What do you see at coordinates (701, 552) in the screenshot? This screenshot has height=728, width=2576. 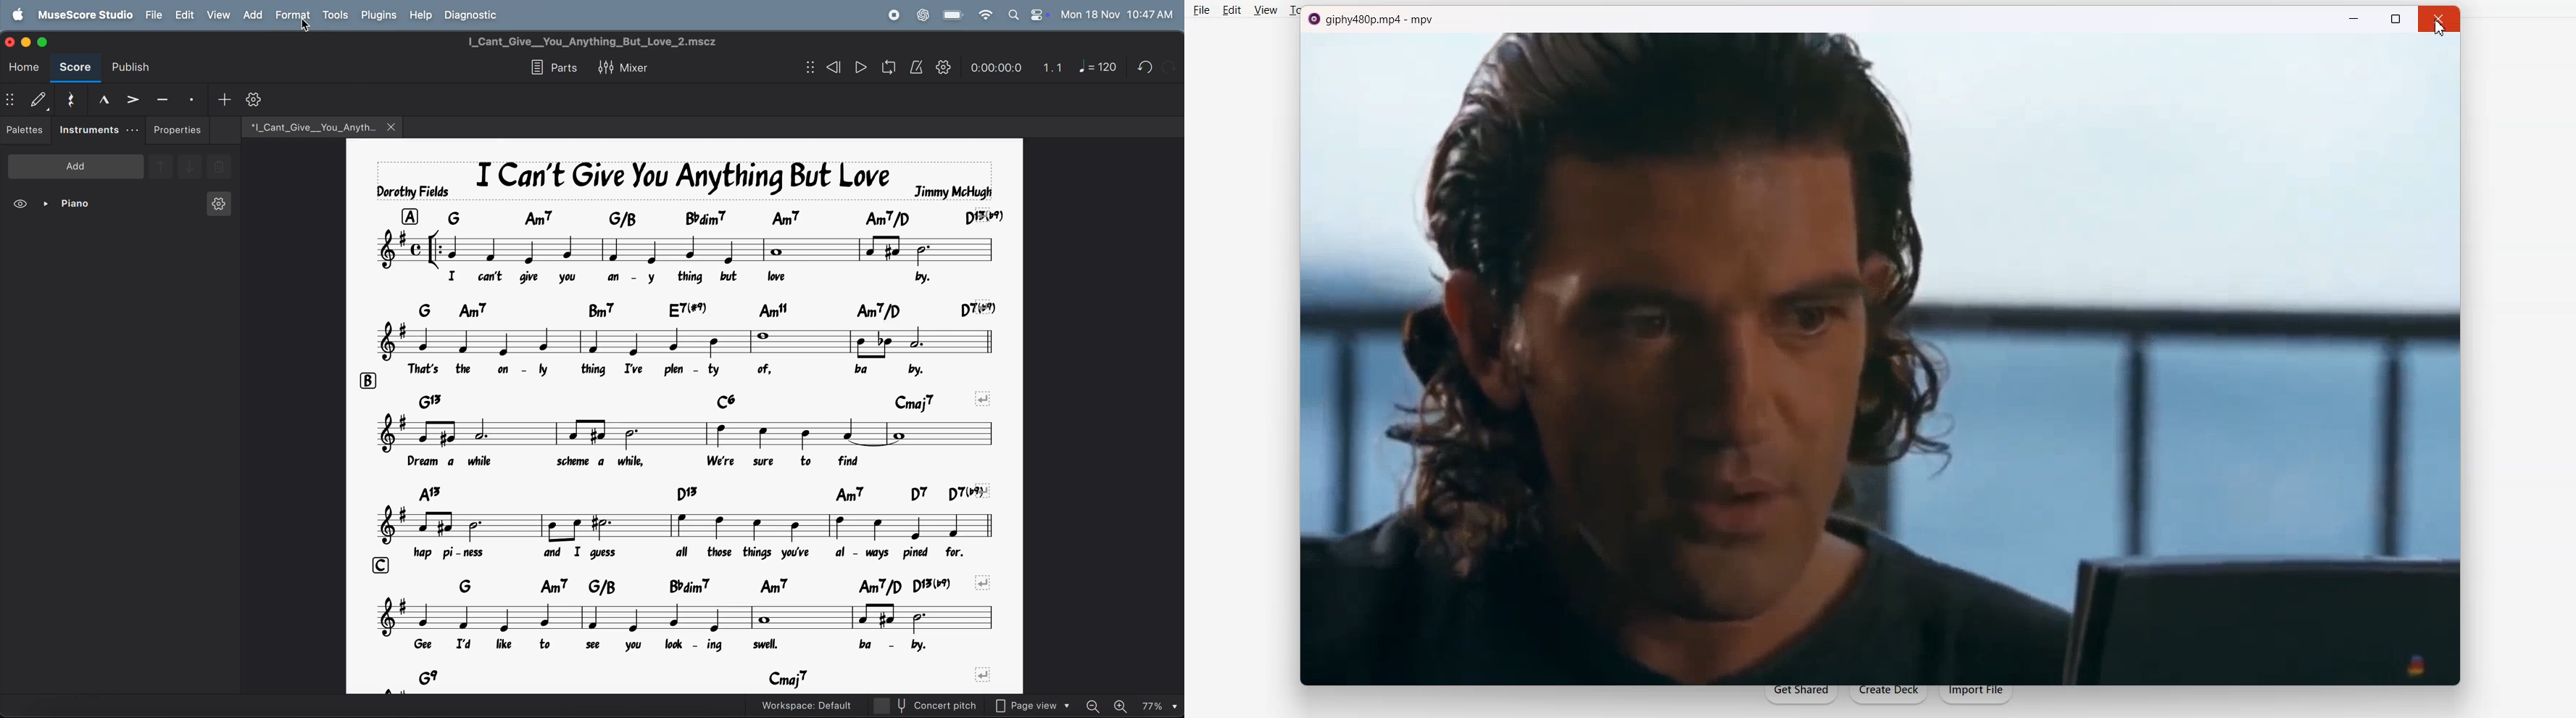 I see `lyrics` at bounding box center [701, 552].